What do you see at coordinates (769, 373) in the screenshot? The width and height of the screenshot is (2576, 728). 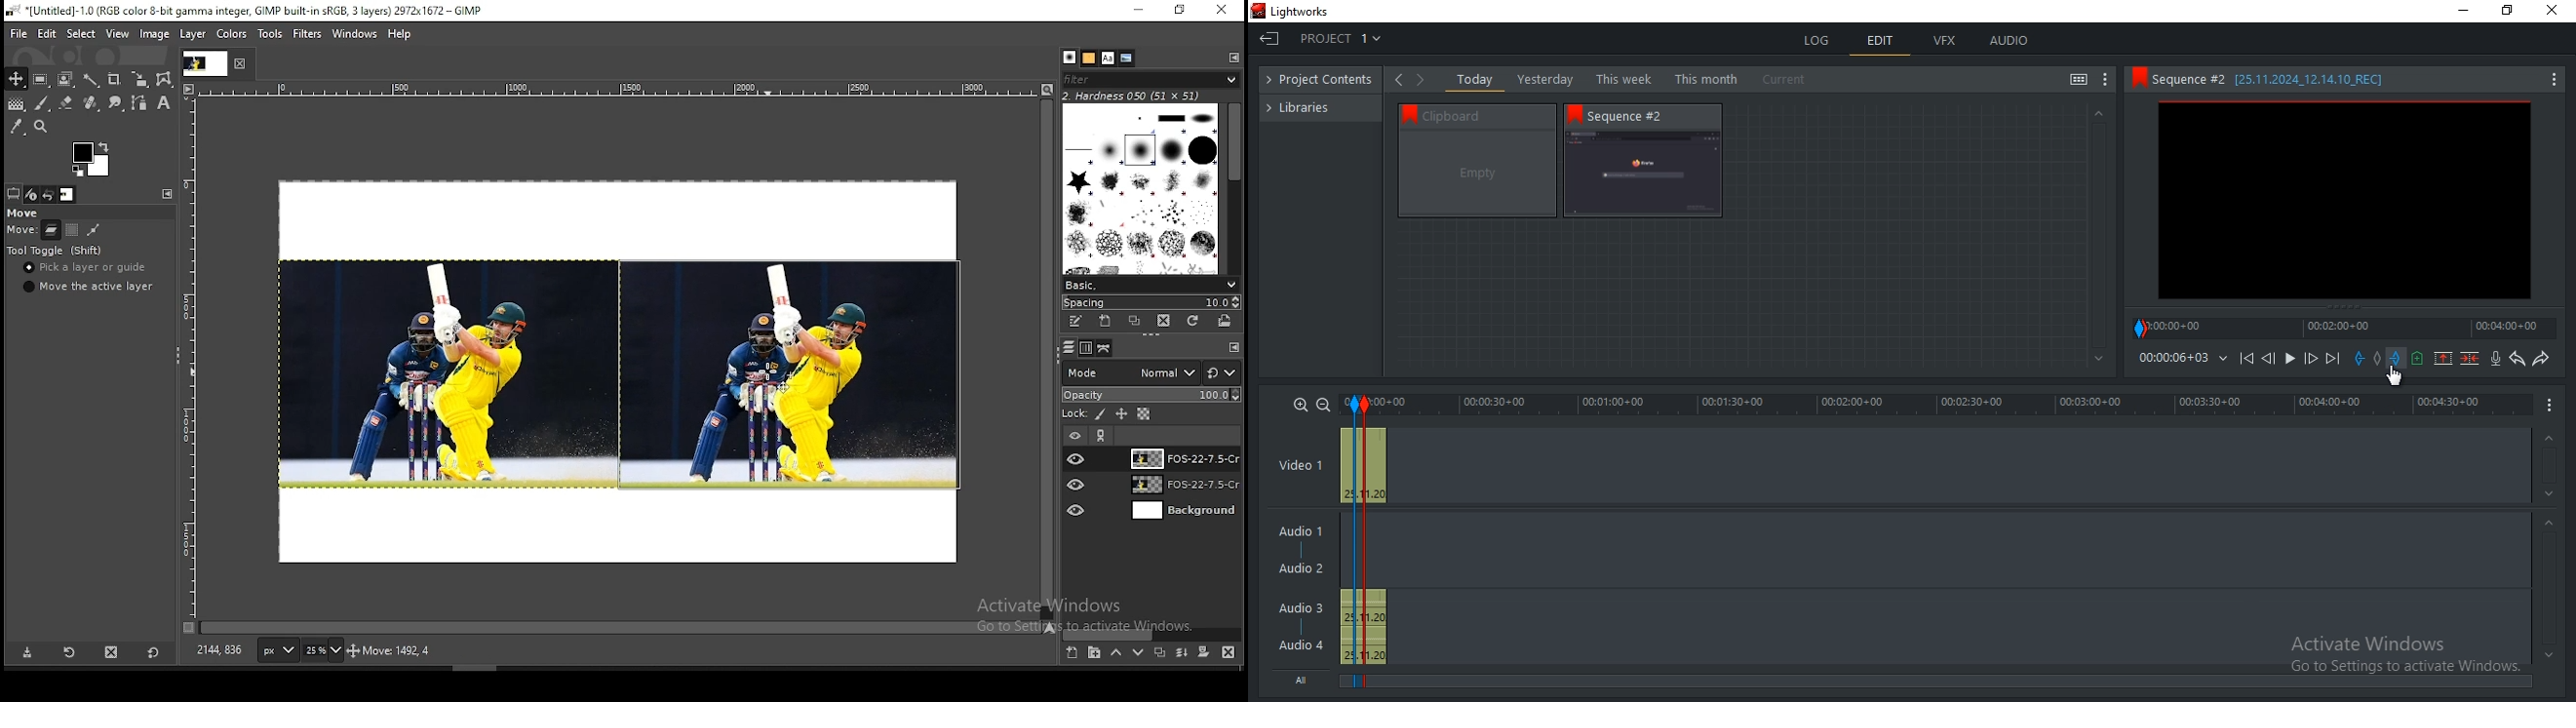 I see `cursor` at bounding box center [769, 373].